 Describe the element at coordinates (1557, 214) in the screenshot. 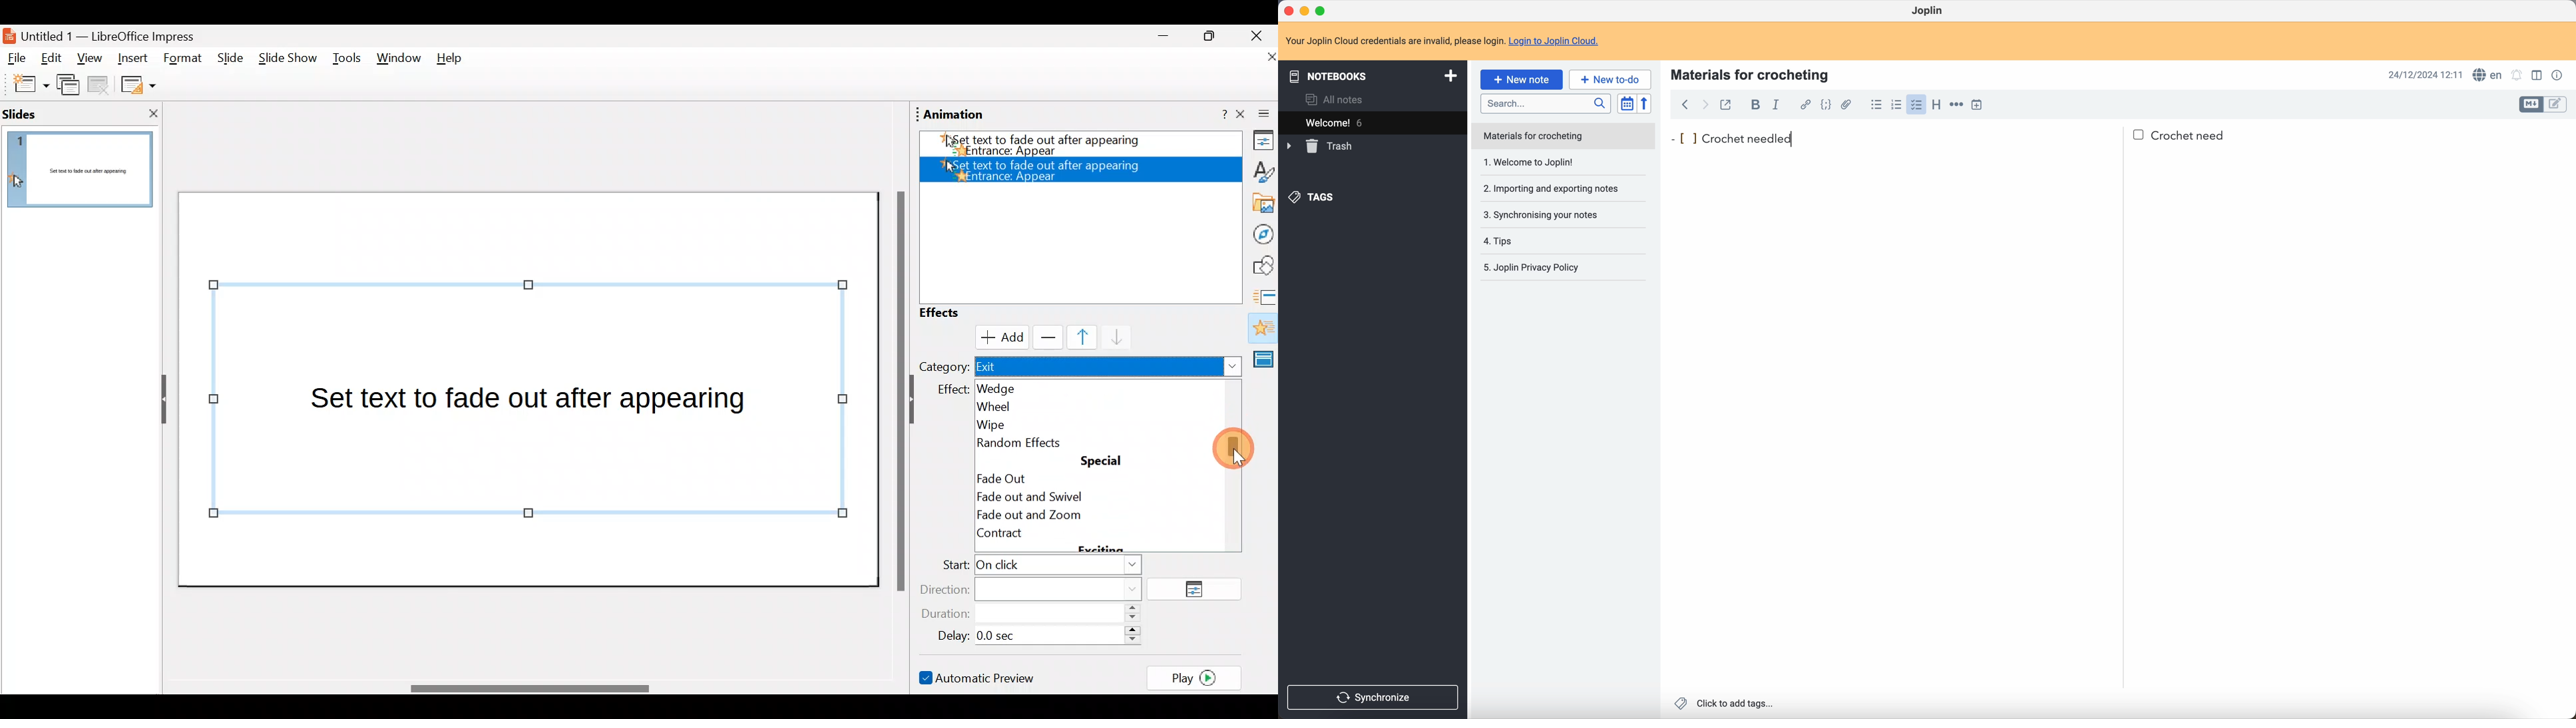

I see `synchronising your notes` at that location.